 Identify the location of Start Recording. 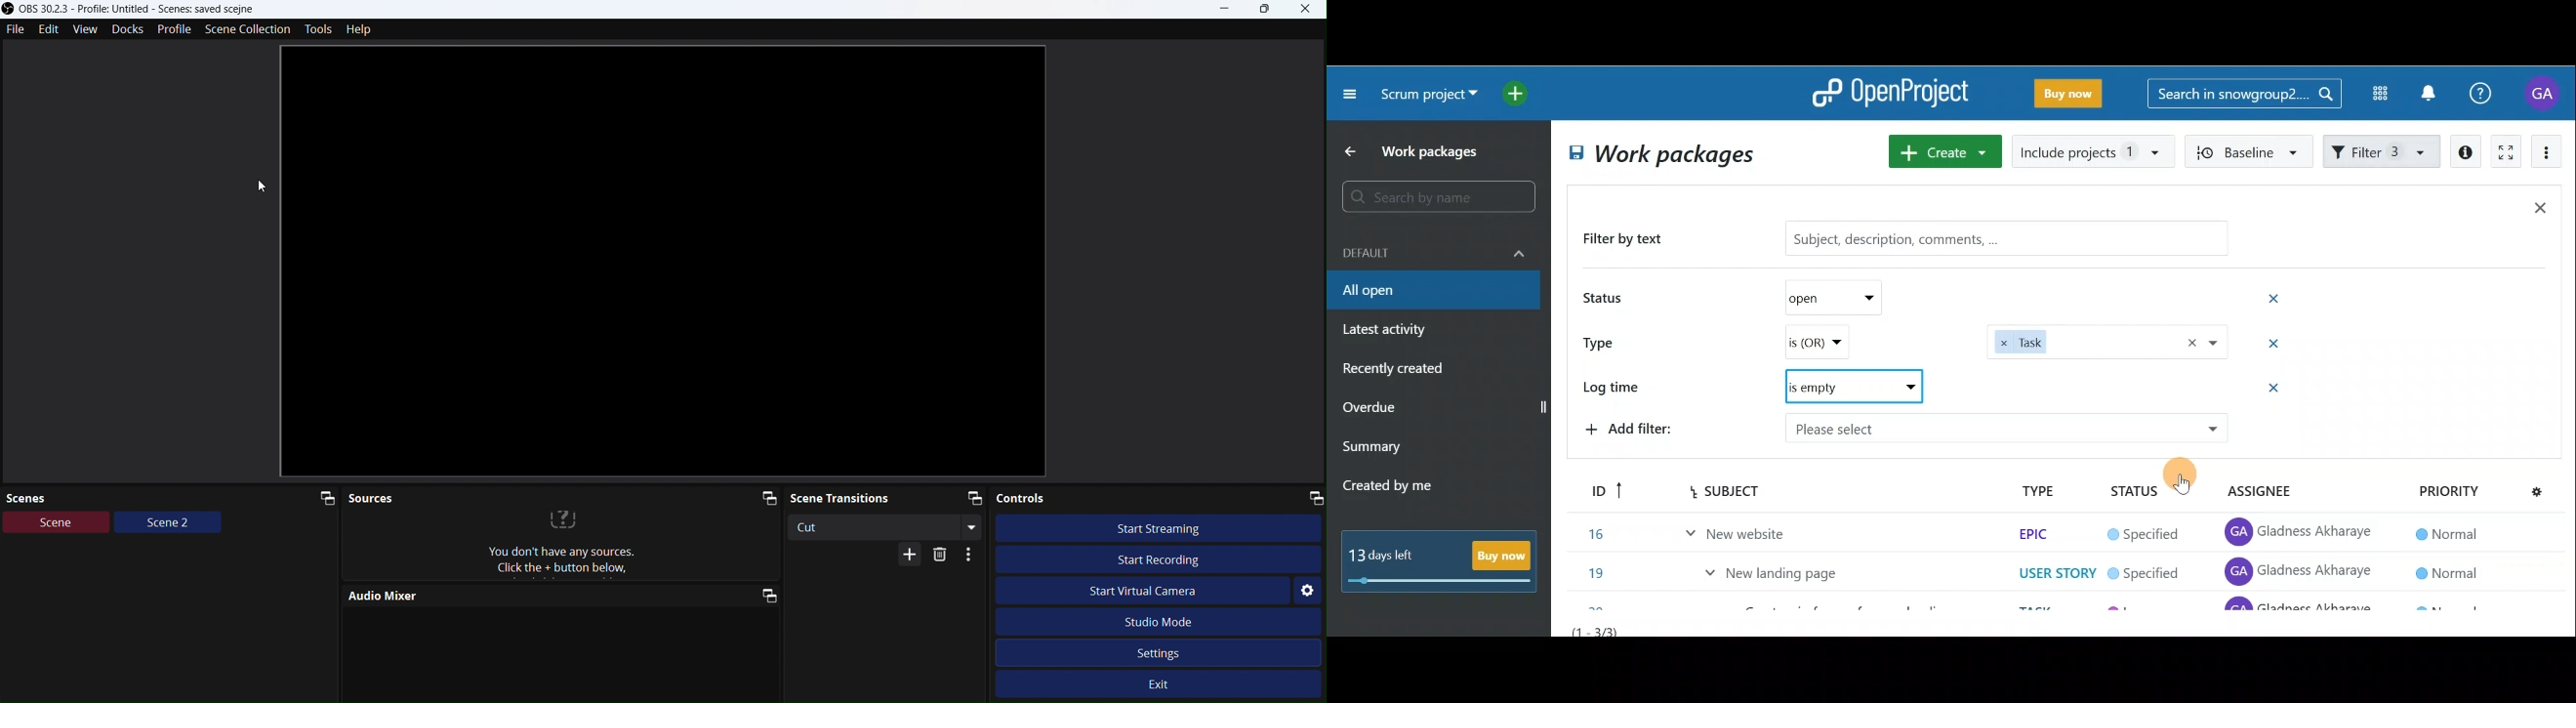
(1158, 560).